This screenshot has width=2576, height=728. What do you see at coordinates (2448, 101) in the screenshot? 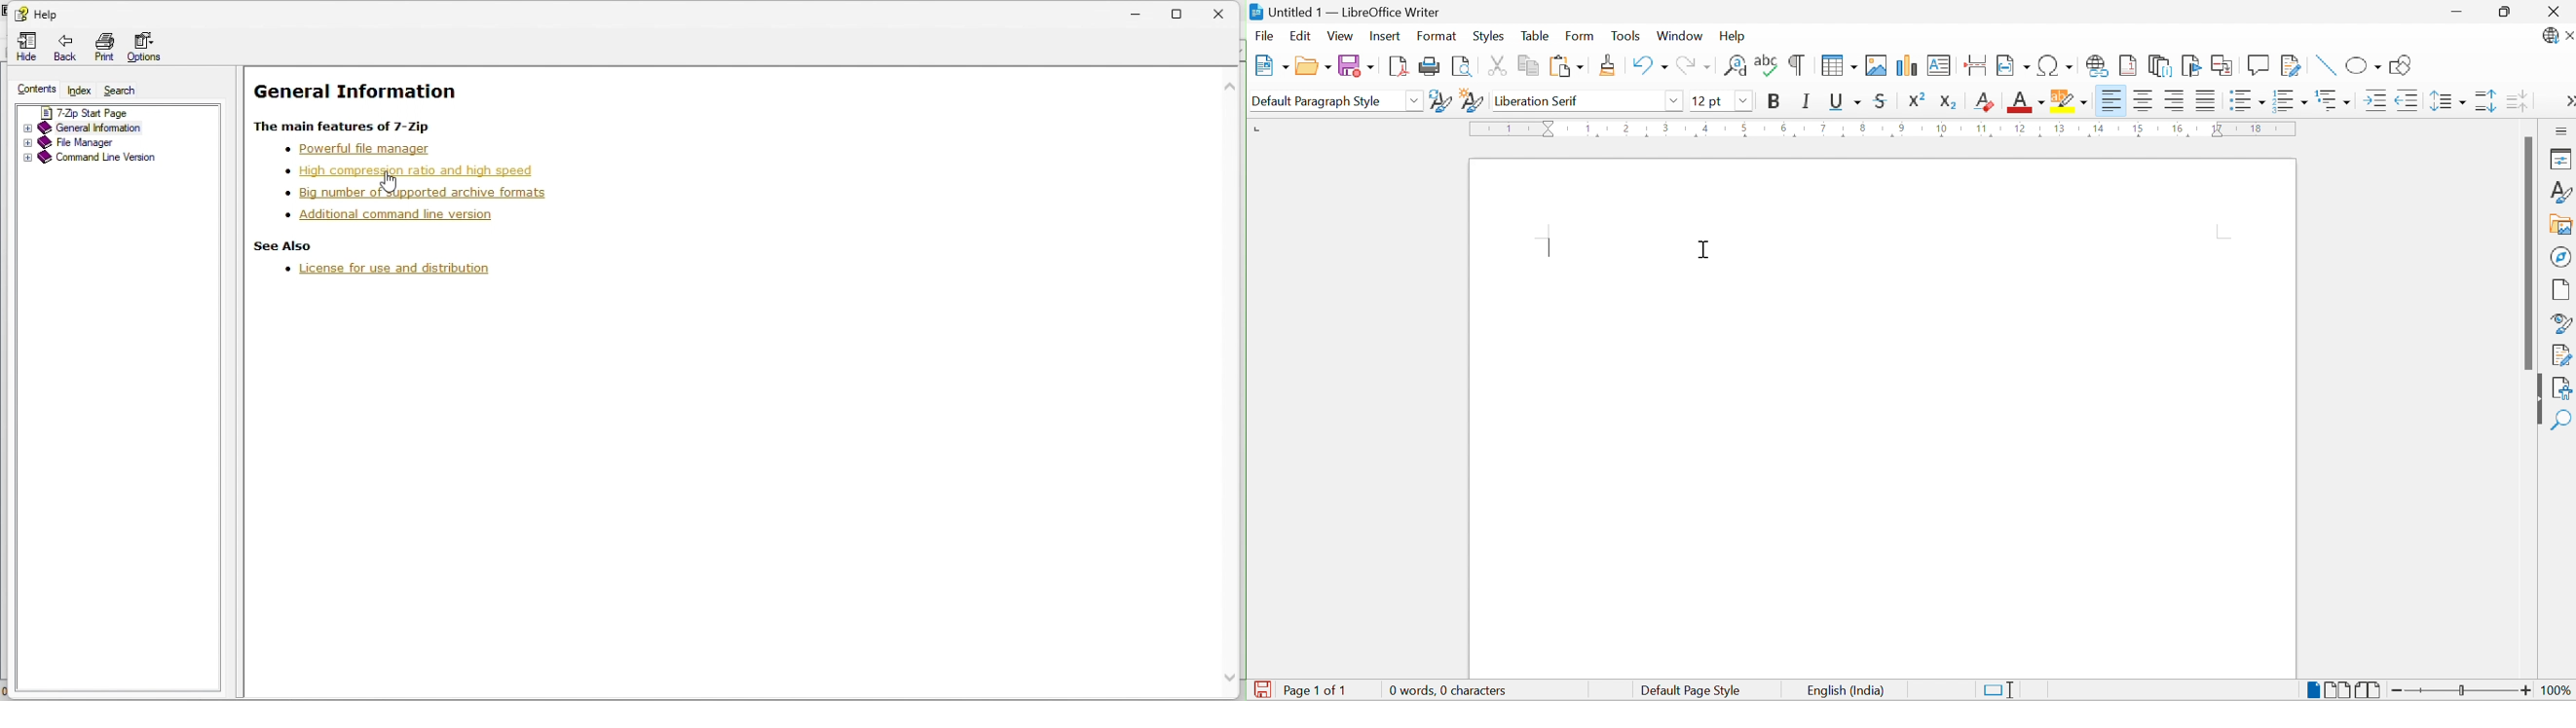
I see `Set Line Spacing` at bounding box center [2448, 101].